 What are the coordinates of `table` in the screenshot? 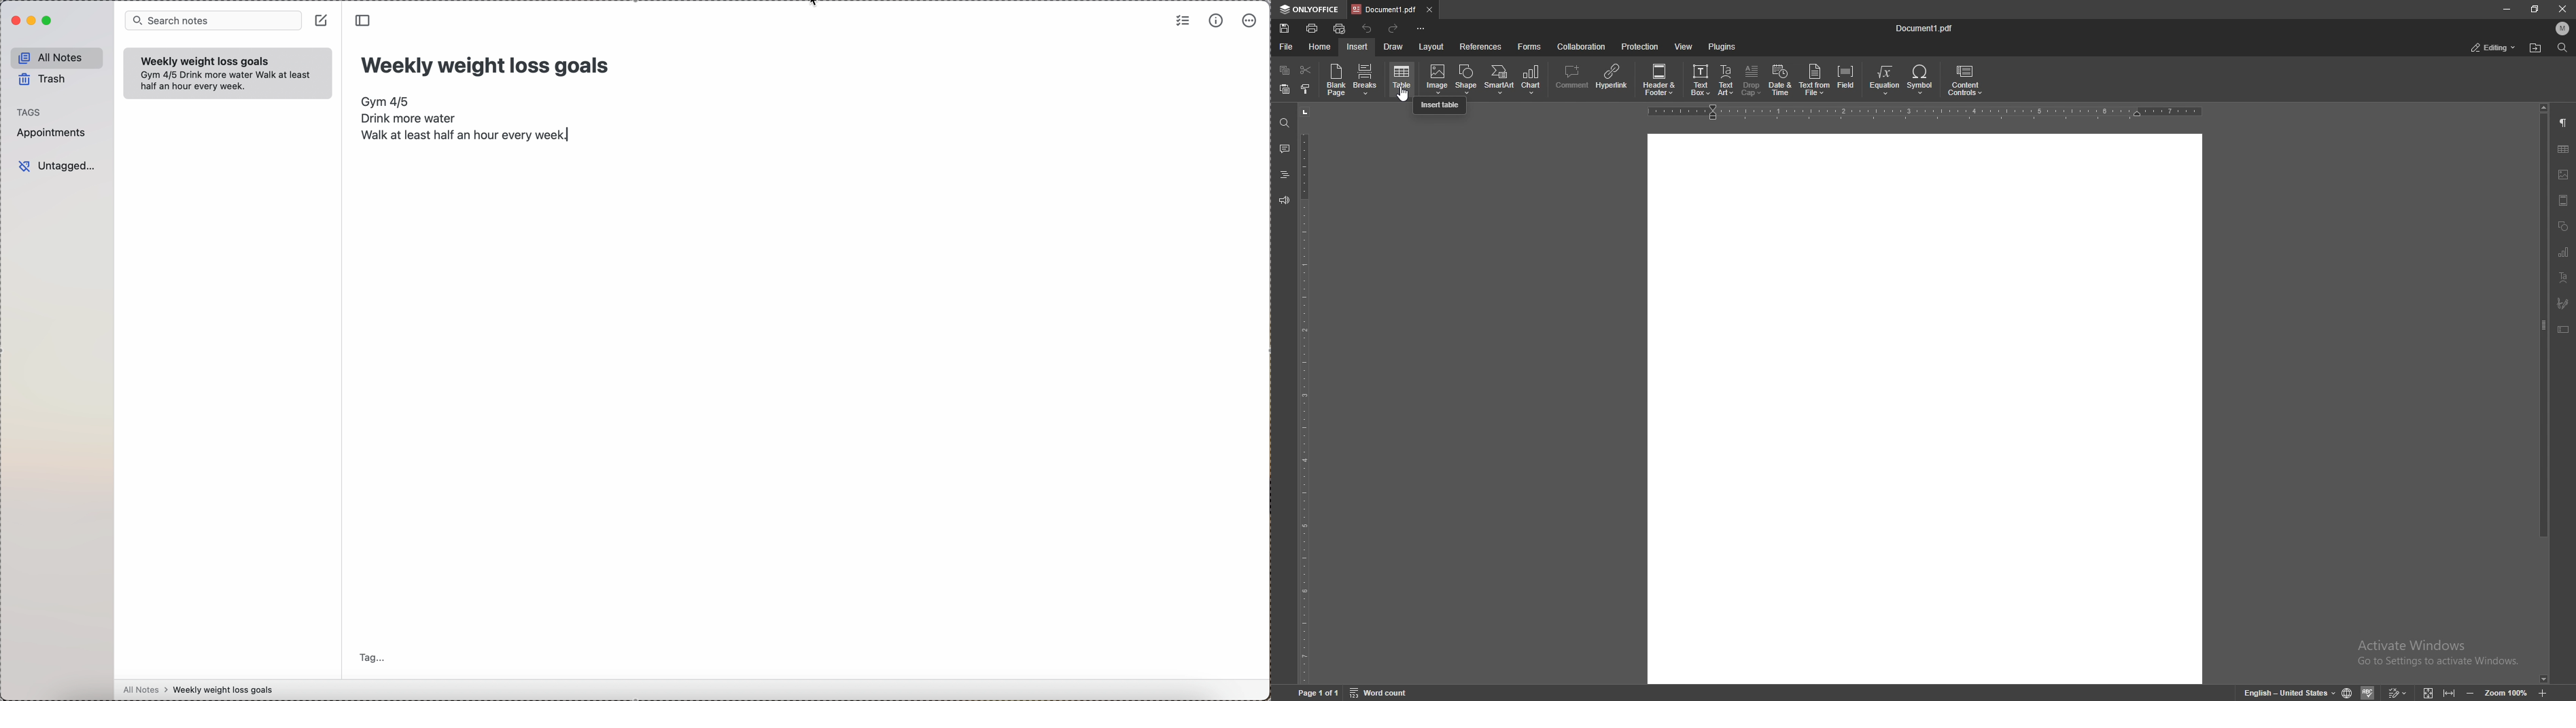 It's located at (2564, 149).